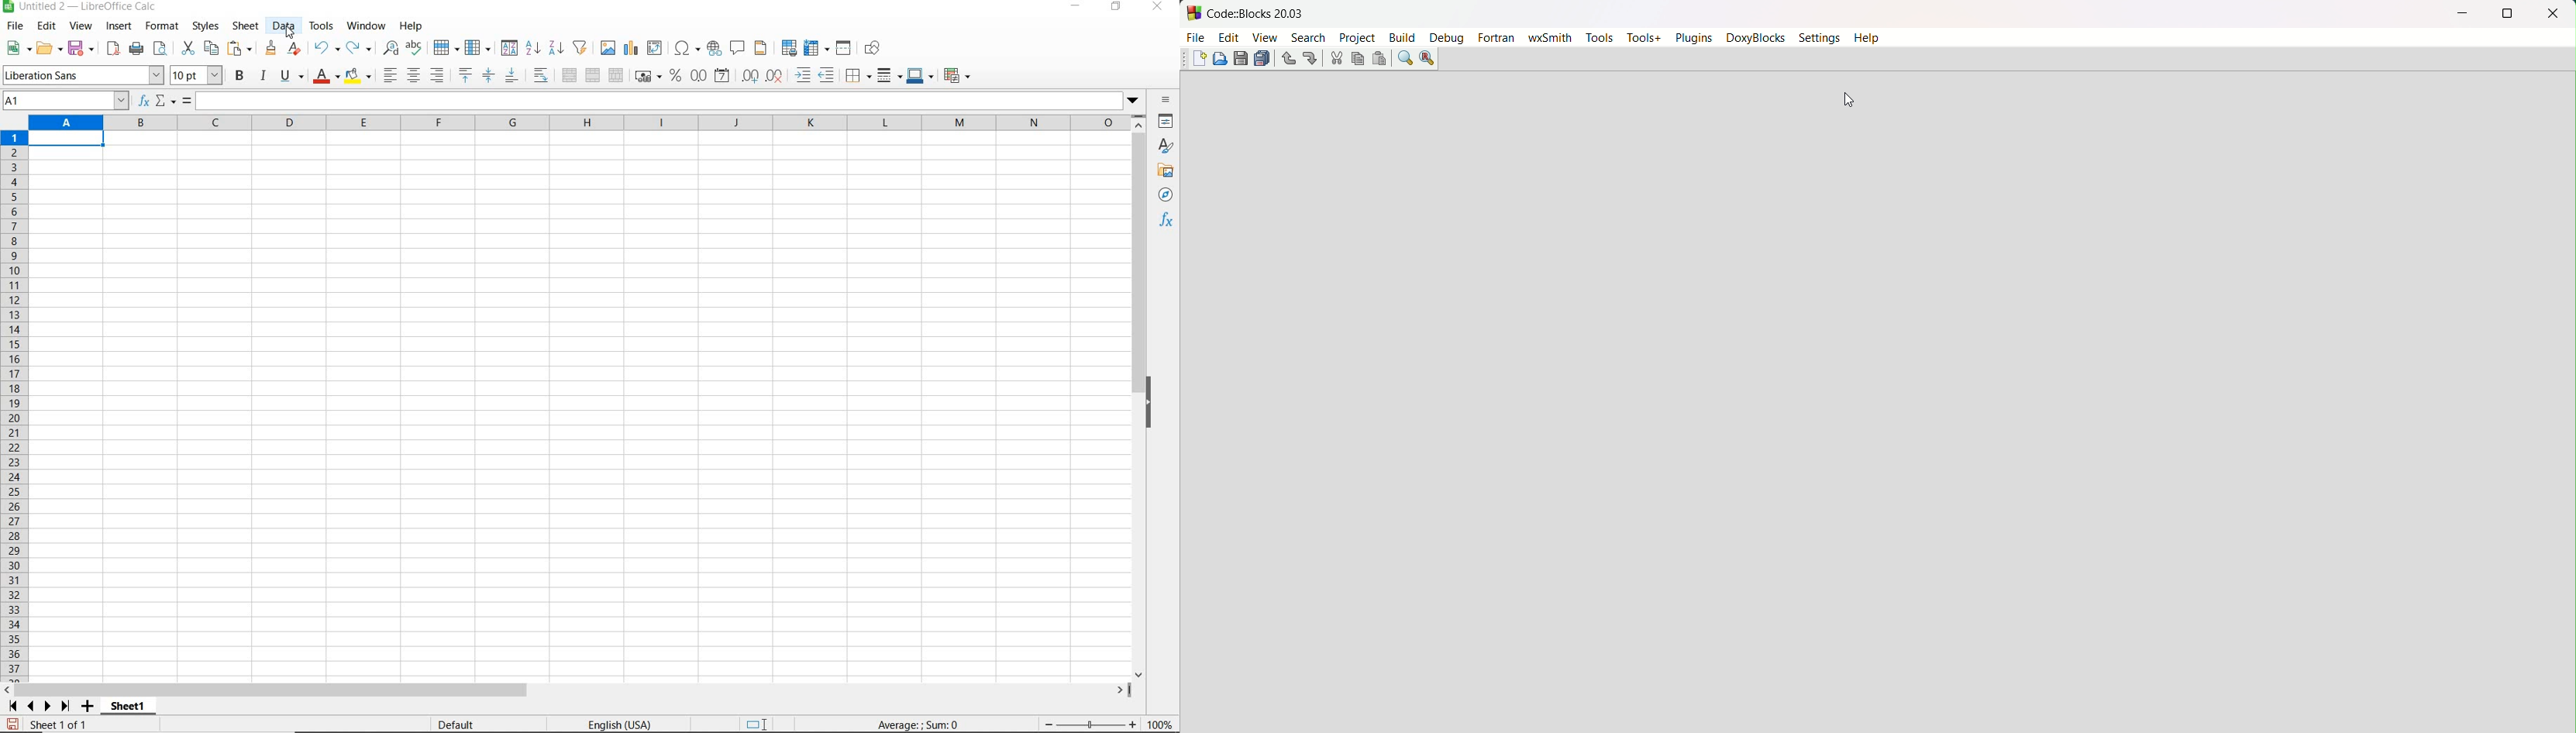 The width and height of the screenshot is (2576, 756). Describe the element at coordinates (714, 47) in the screenshot. I see `insert hyperlink` at that location.